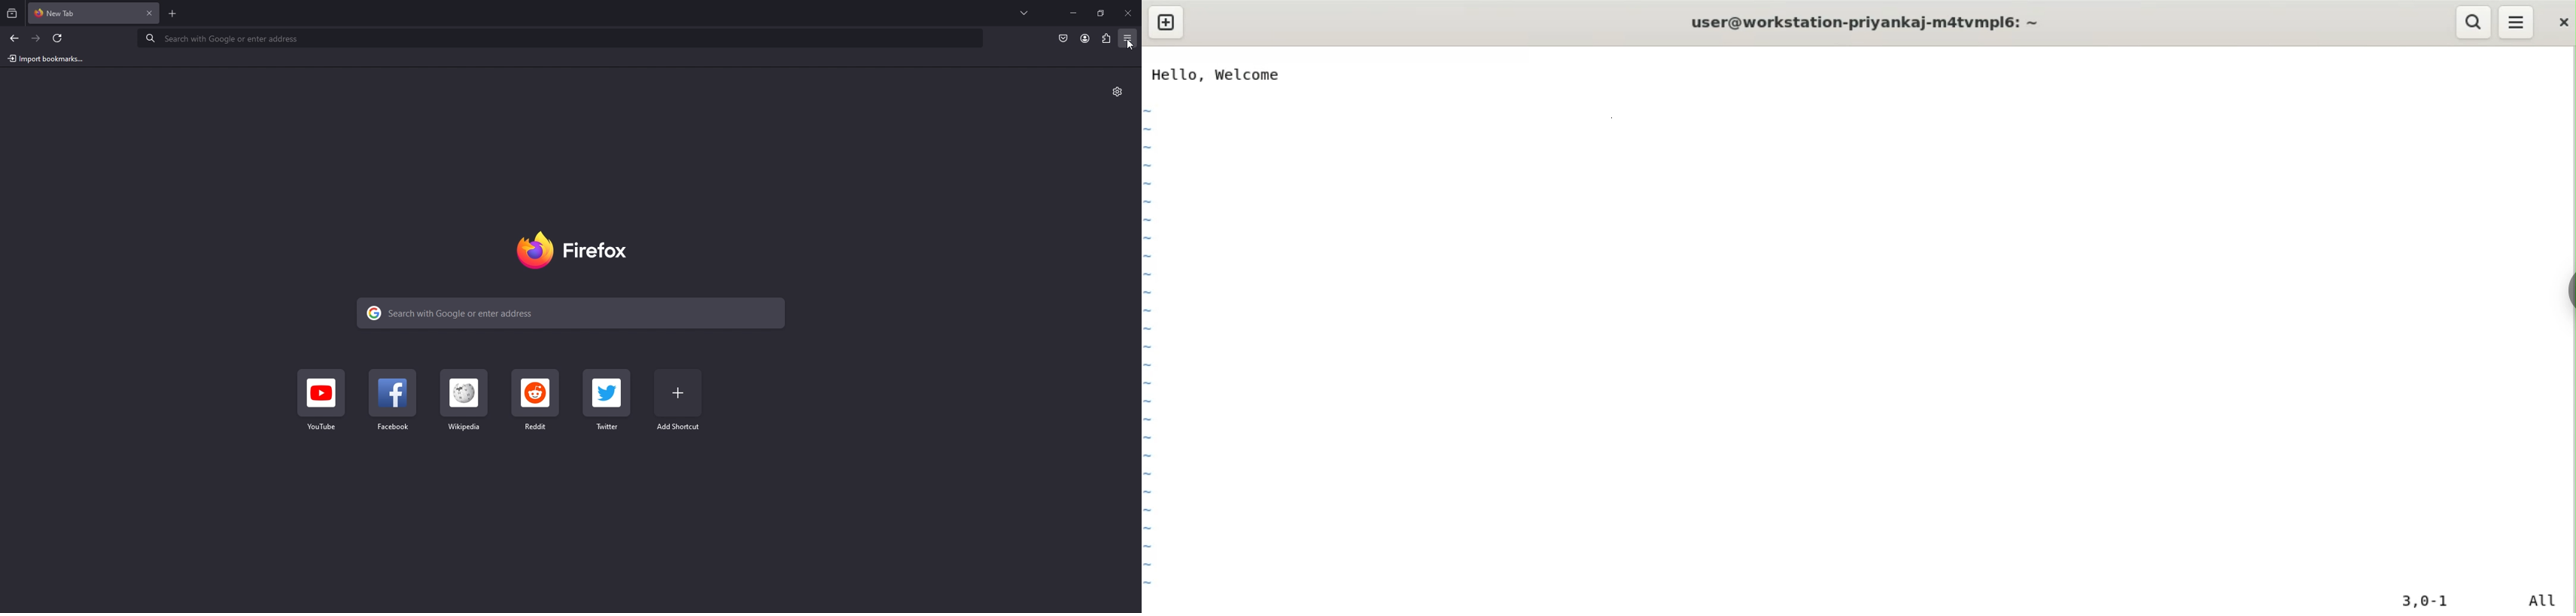 This screenshot has width=2576, height=616. What do you see at coordinates (679, 400) in the screenshot?
I see `add bookmark` at bounding box center [679, 400].